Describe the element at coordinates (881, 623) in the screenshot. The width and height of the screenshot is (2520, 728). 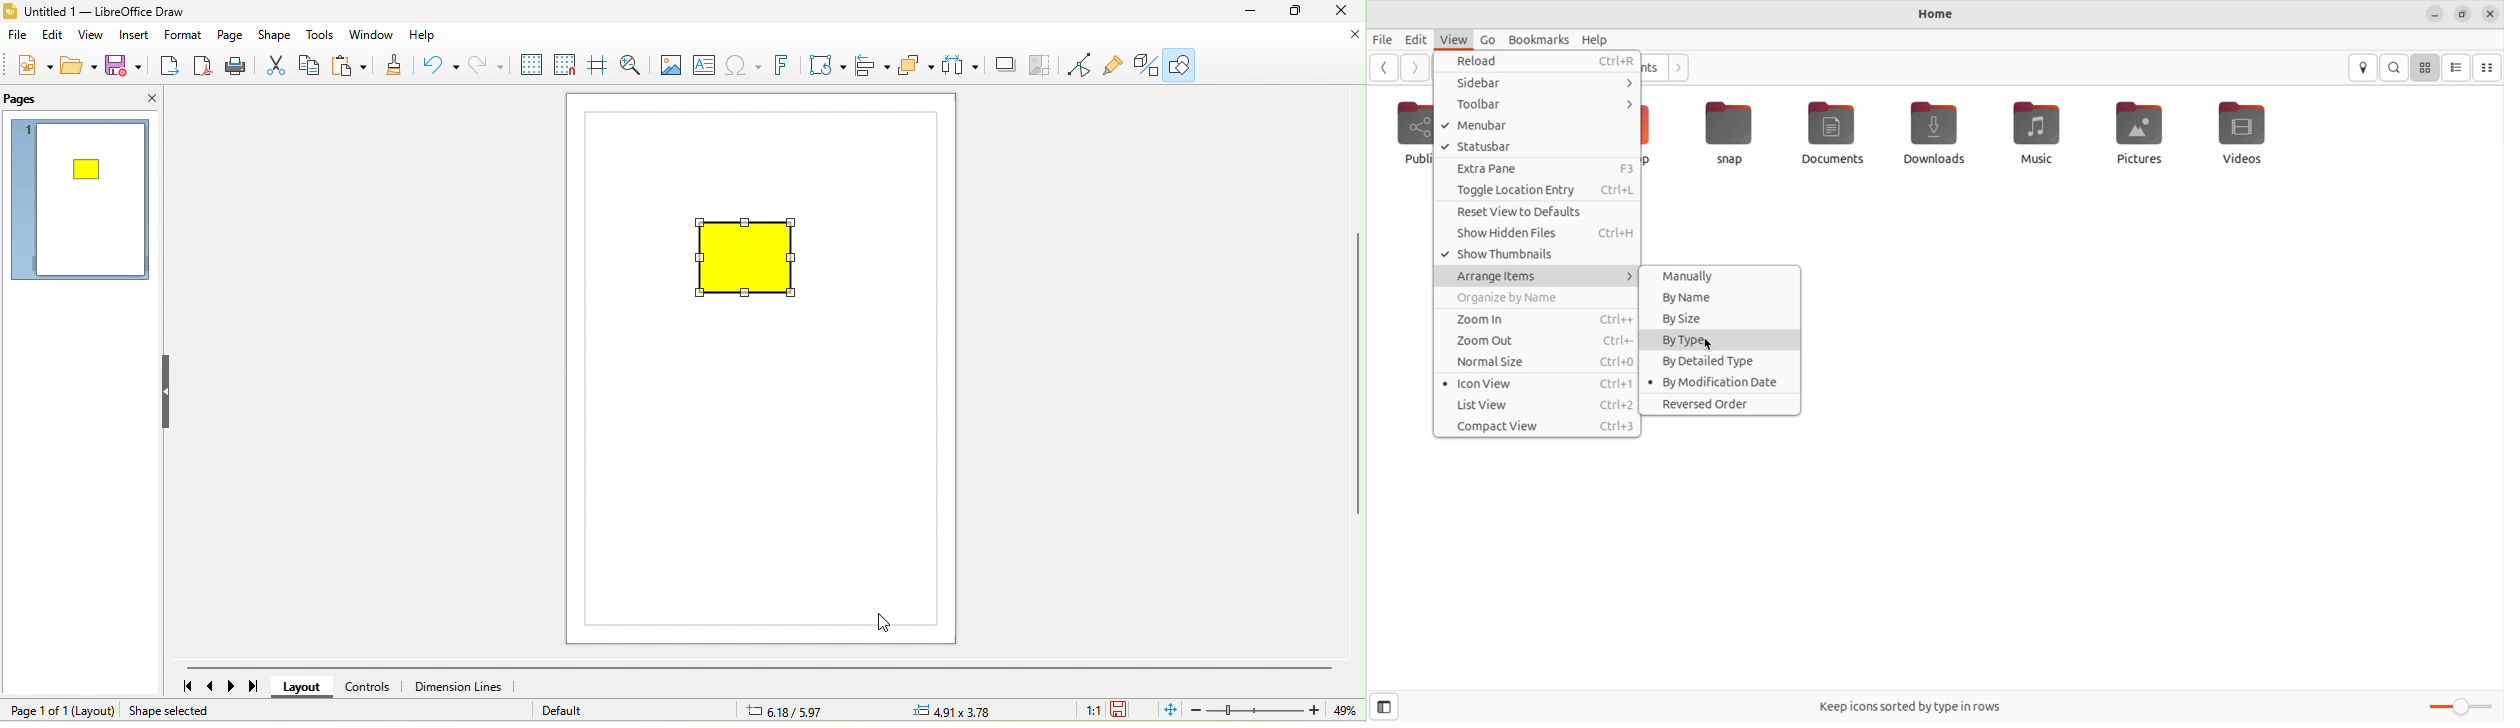
I see `cursor` at that location.